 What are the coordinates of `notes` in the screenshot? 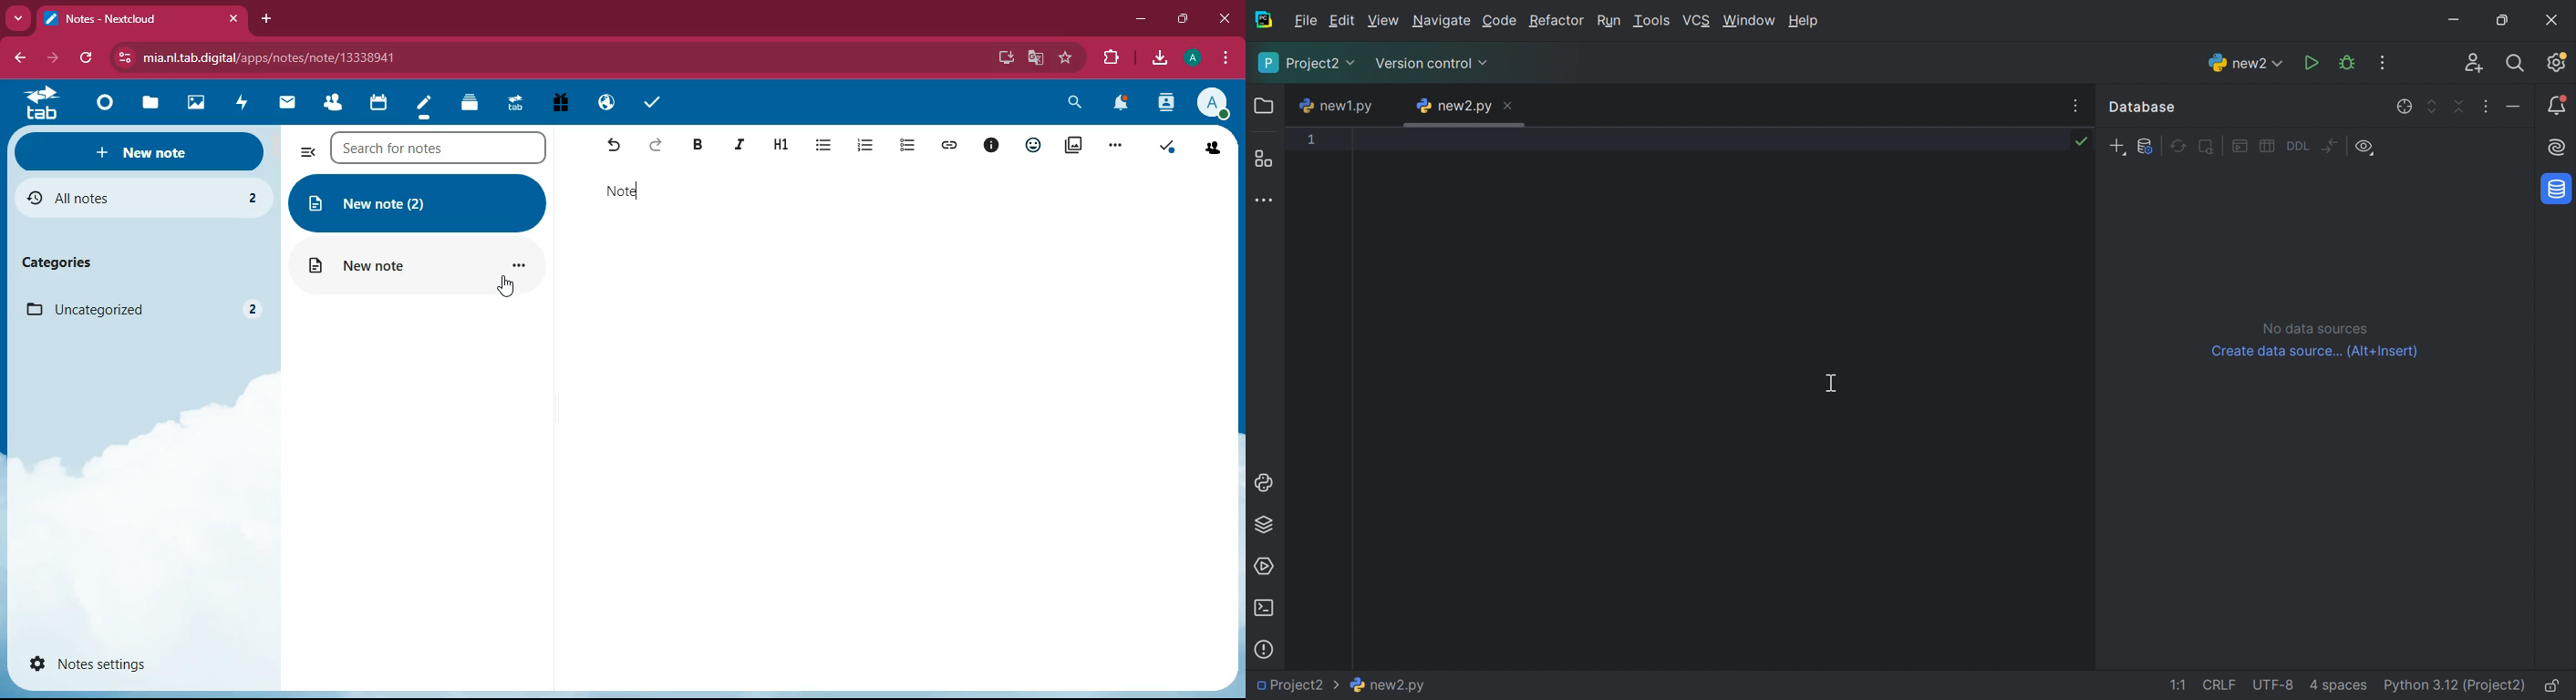 It's located at (425, 104).